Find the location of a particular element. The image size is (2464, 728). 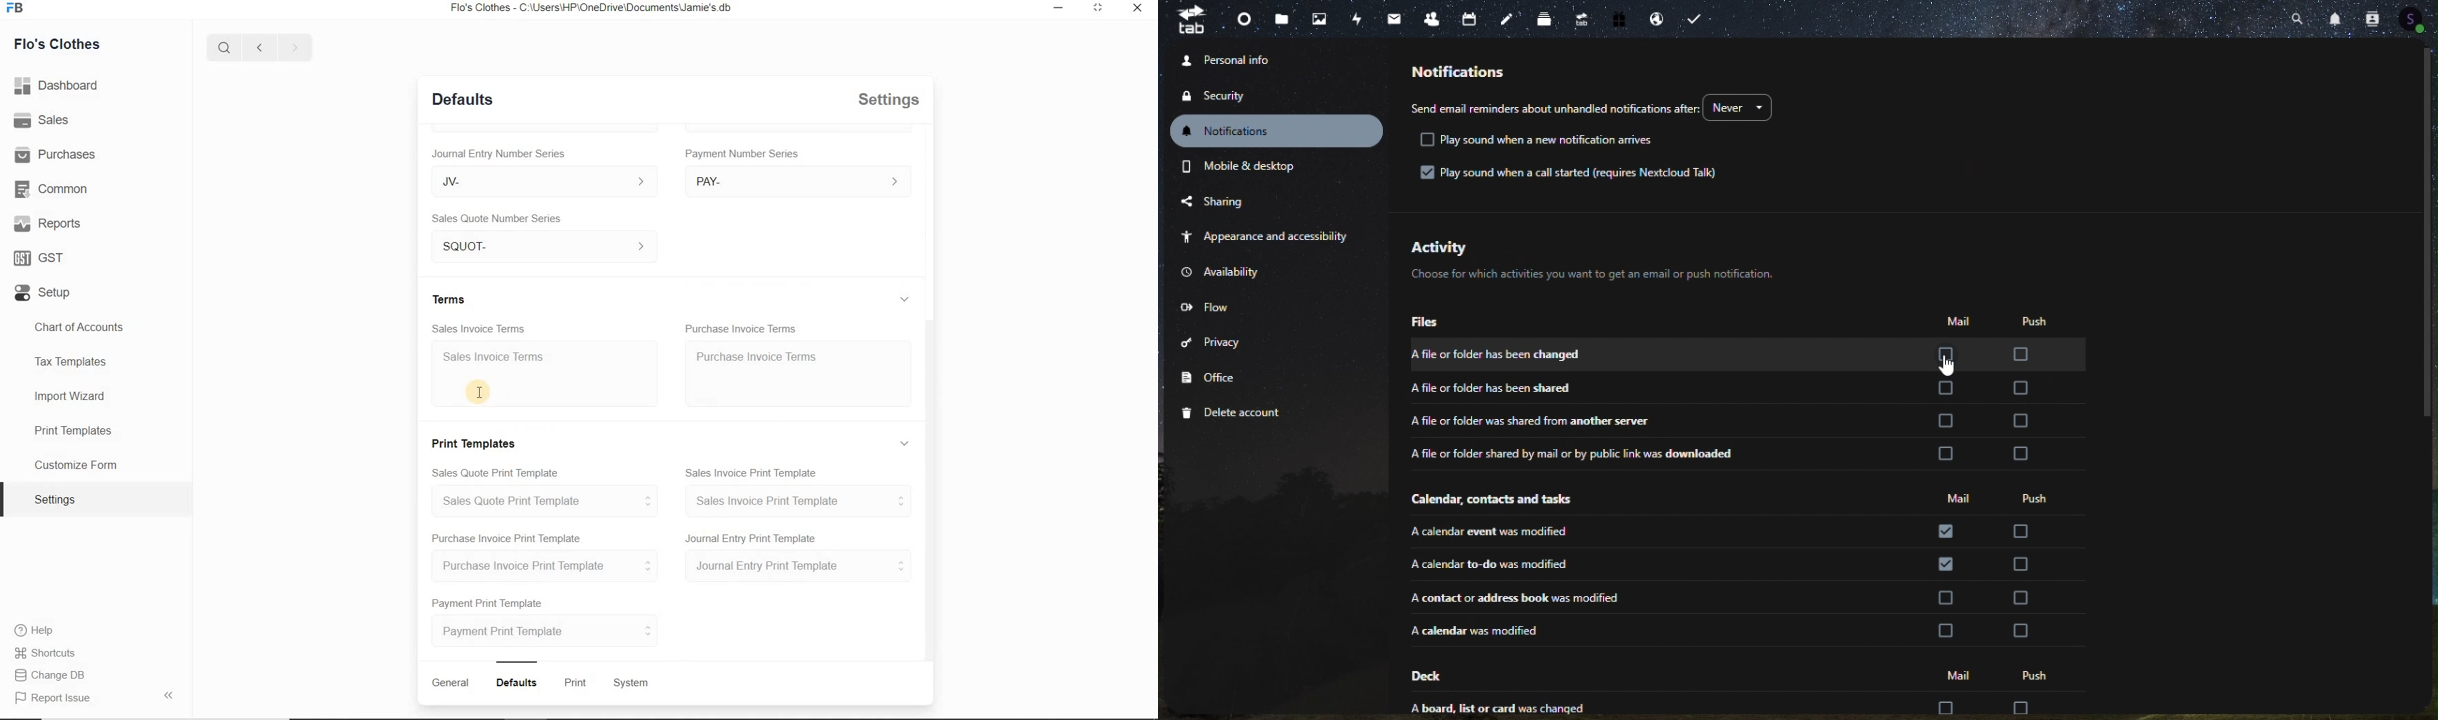

Sales Invoice Terms is located at coordinates (479, 329).